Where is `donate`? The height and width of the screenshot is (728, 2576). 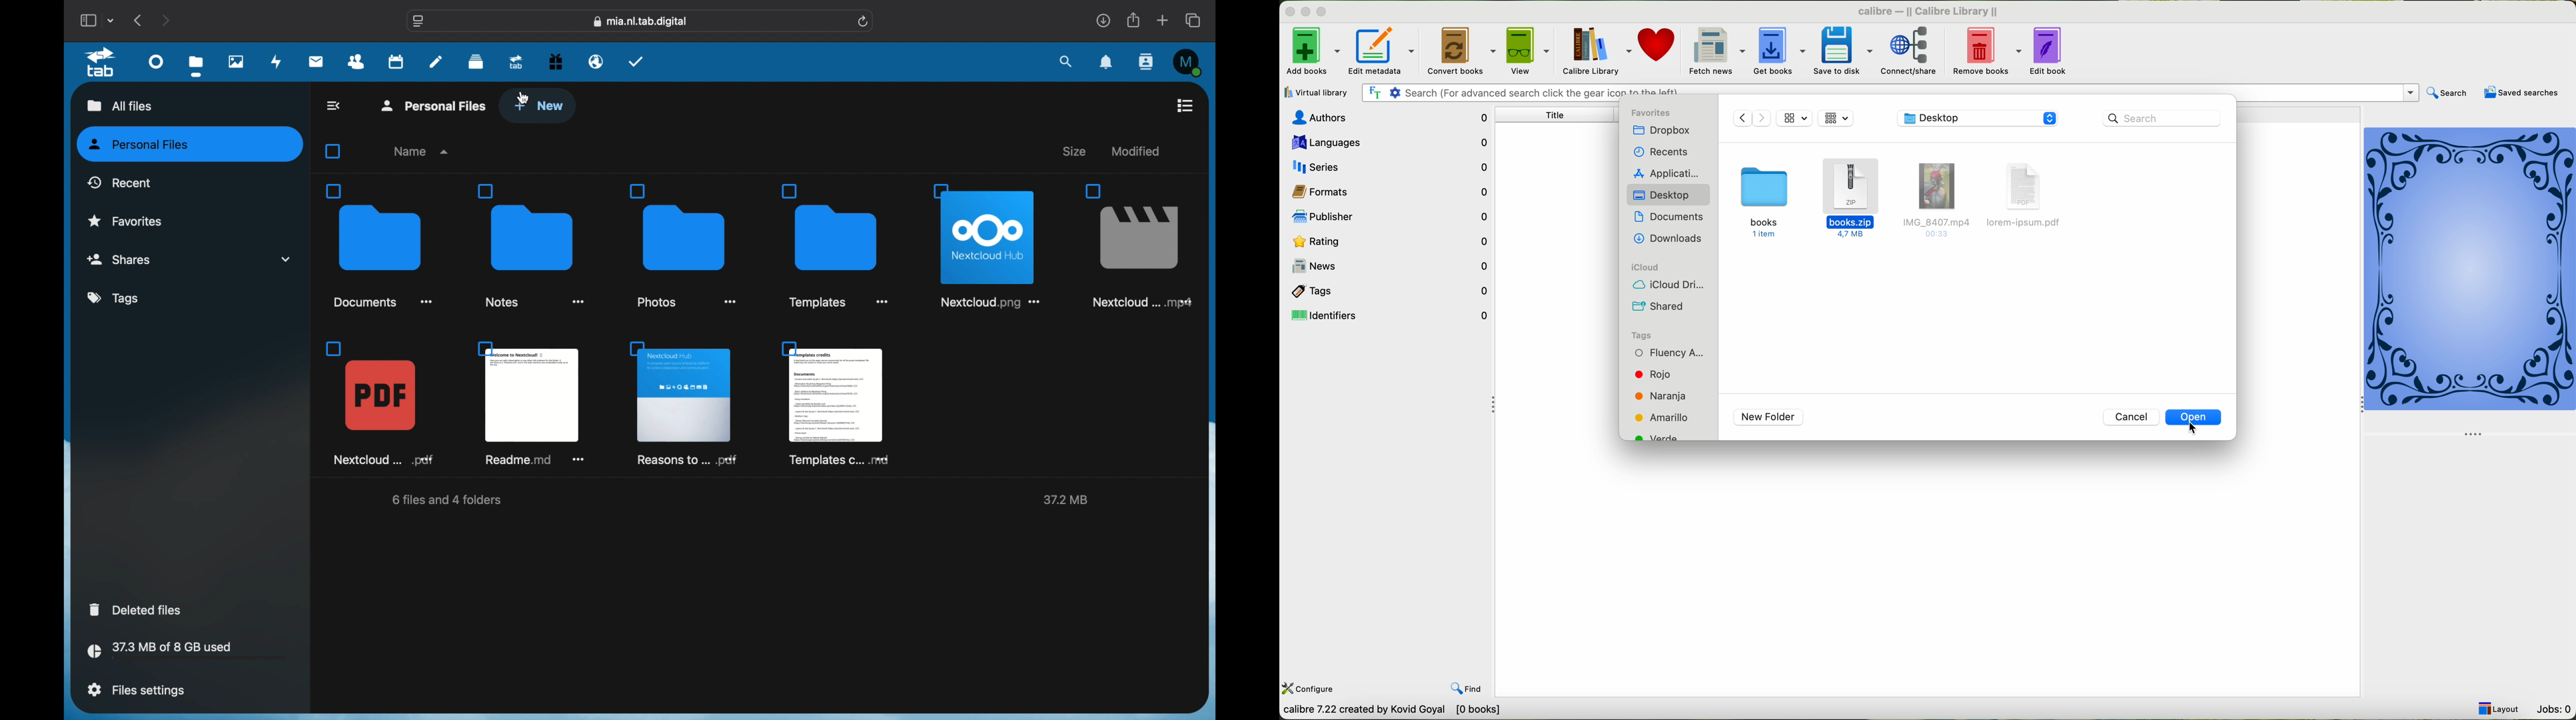
donate is located at coordinates (1659, 47).